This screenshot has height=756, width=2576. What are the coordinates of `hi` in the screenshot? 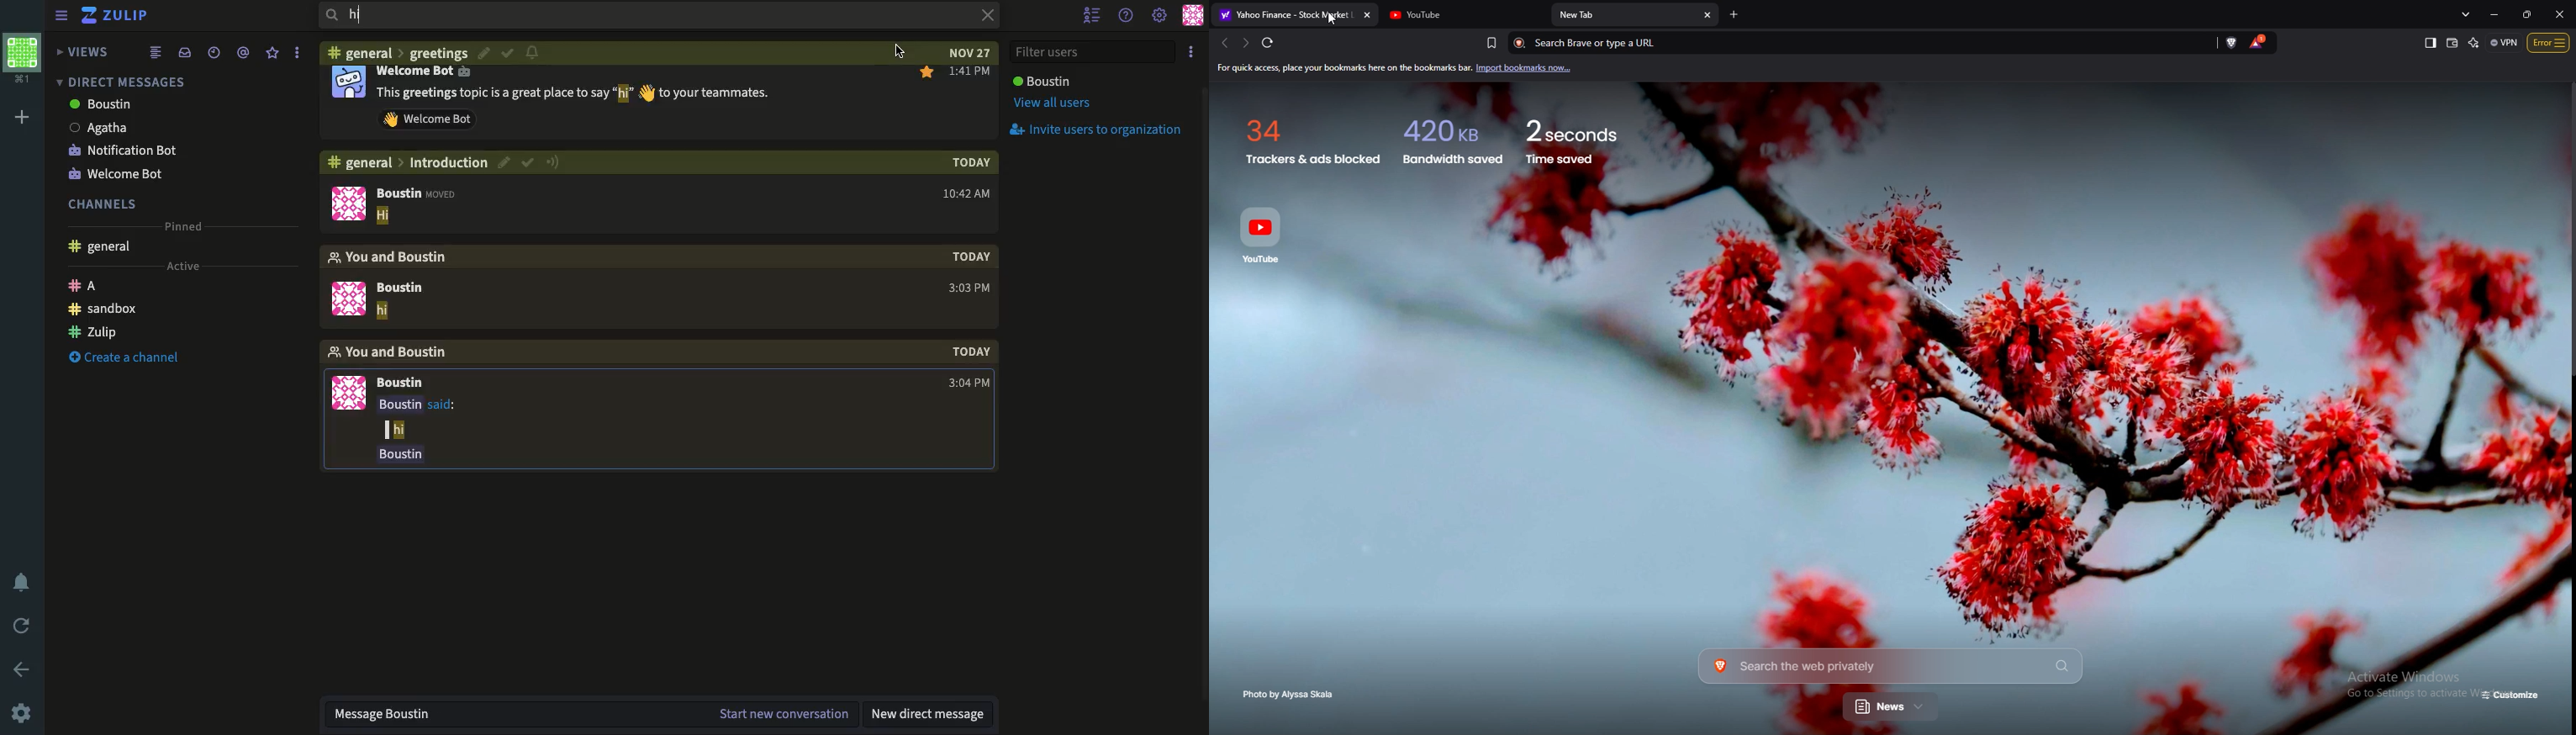 It's located at (640, 14).